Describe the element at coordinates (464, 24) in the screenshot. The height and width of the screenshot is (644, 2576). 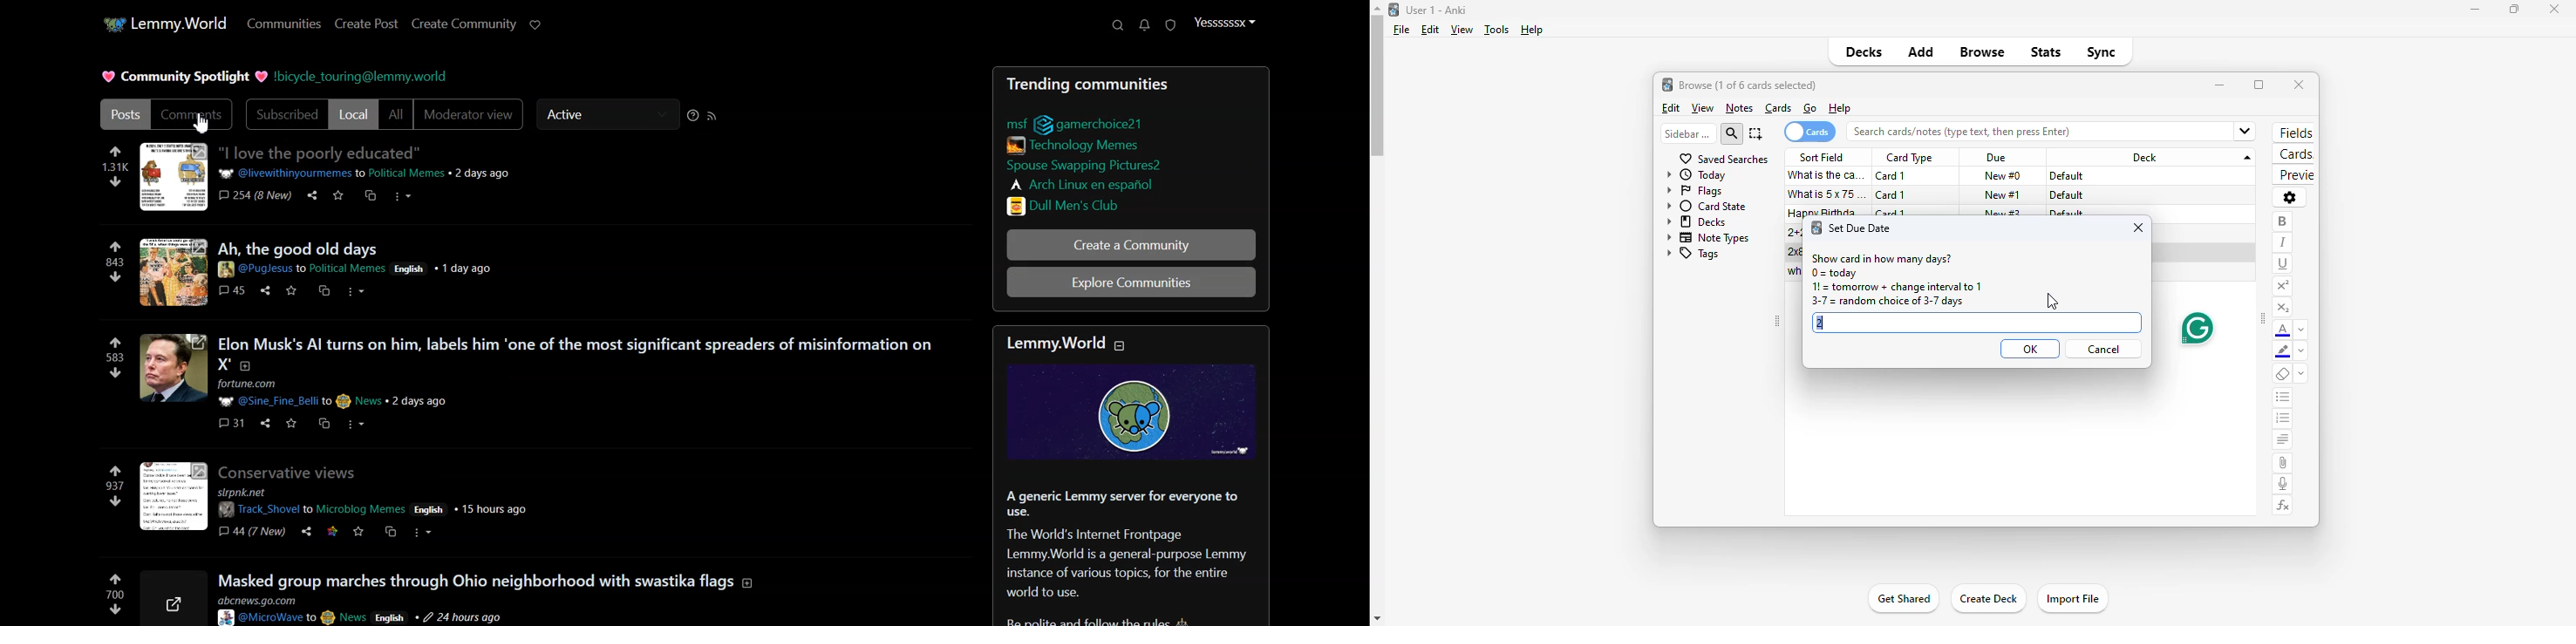
I see `Create Community` at that location.